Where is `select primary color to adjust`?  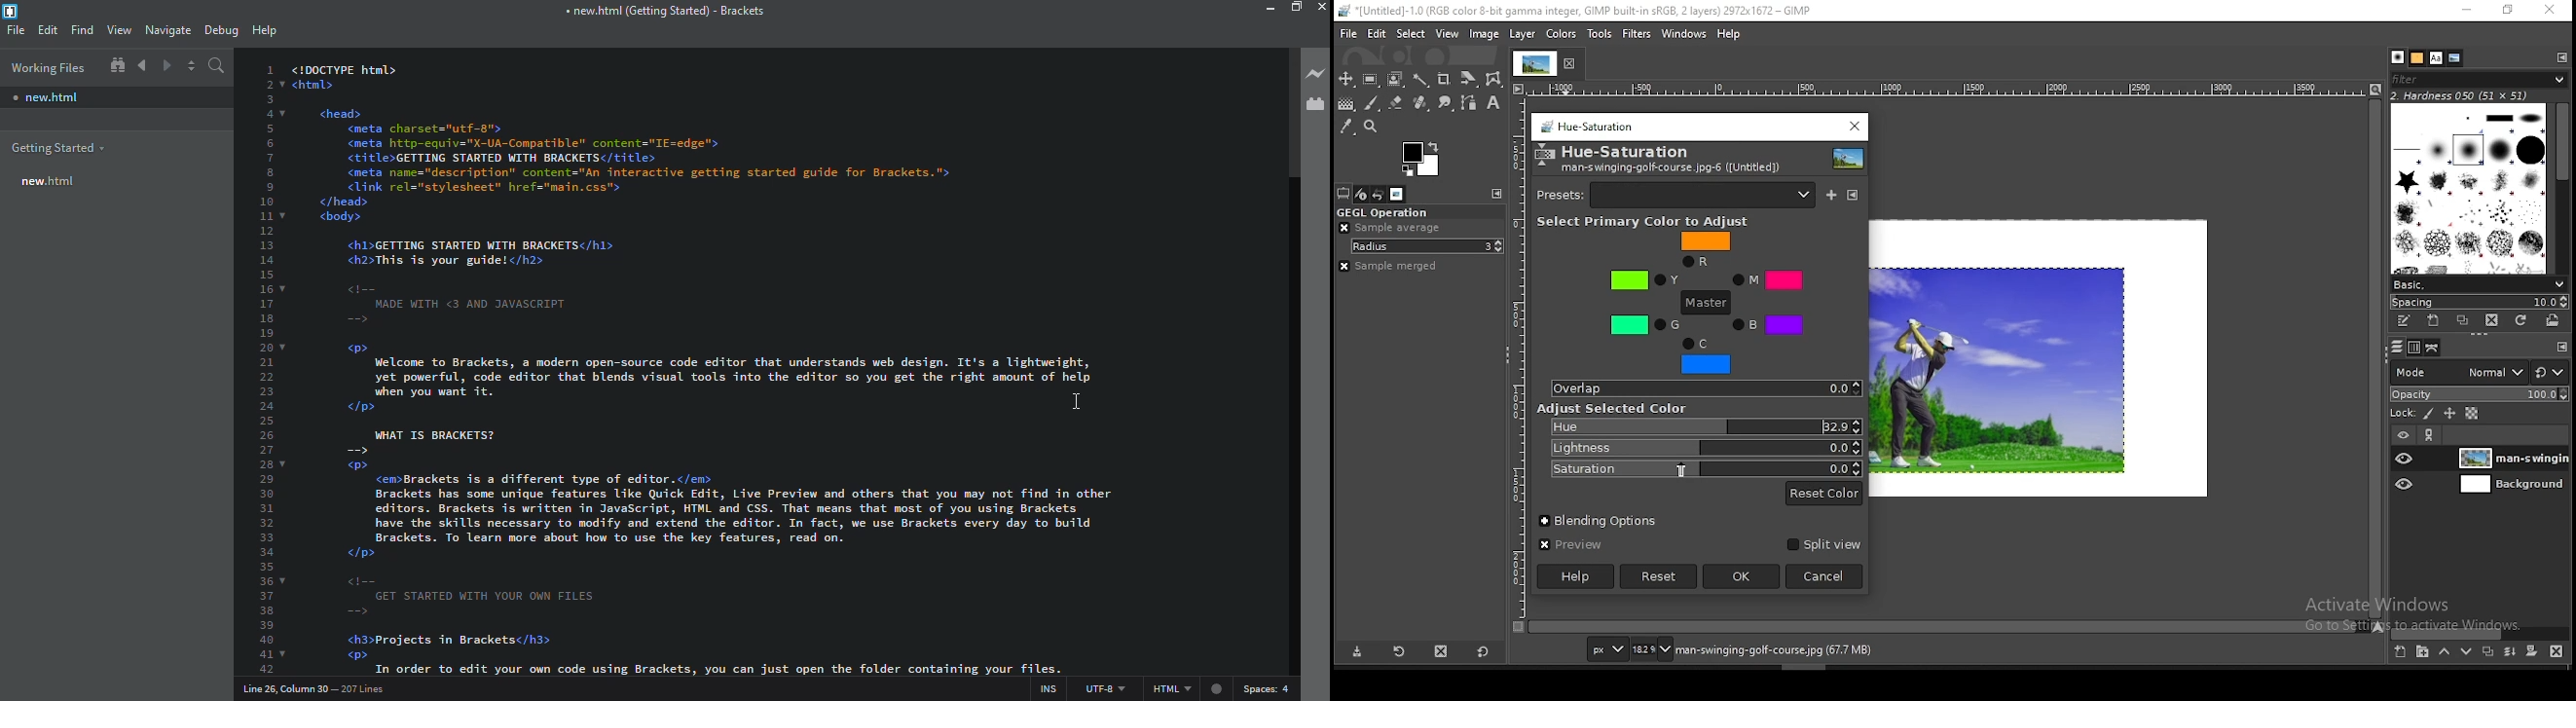 select primary color to adjust is located at coordinates (1652, 221).